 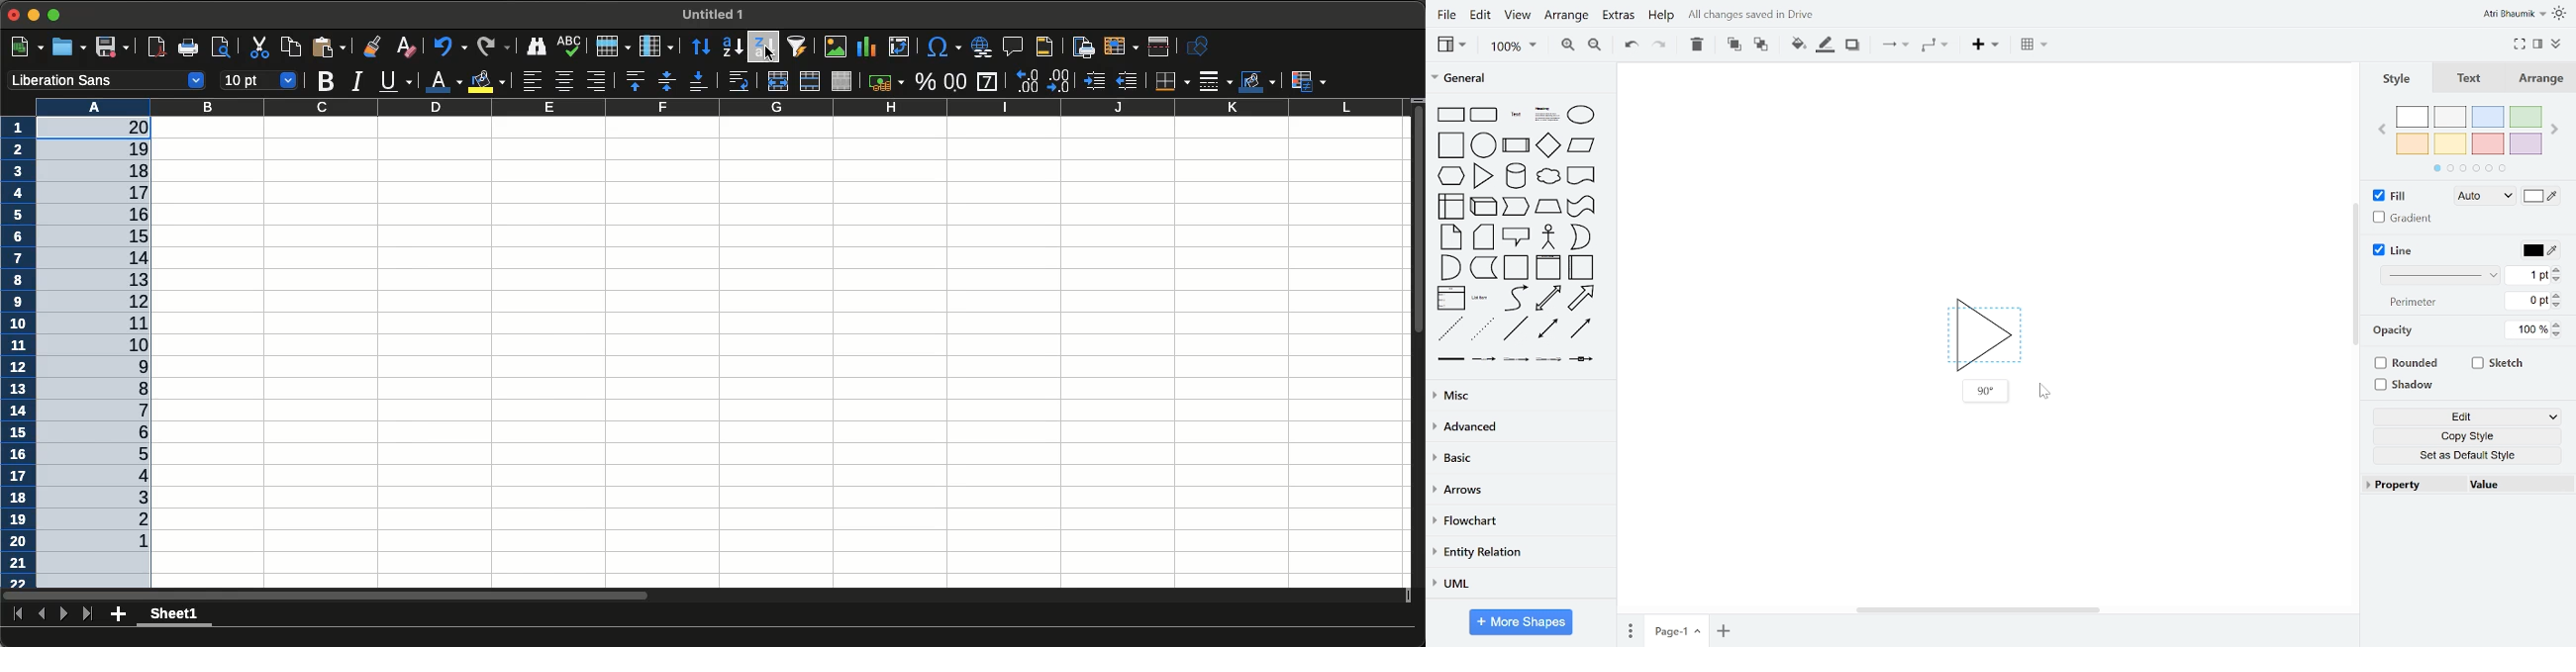 What do you see at coordinates (2527, 145) in the screenshot?
I see `violet` at bounding box center [2527, 145].